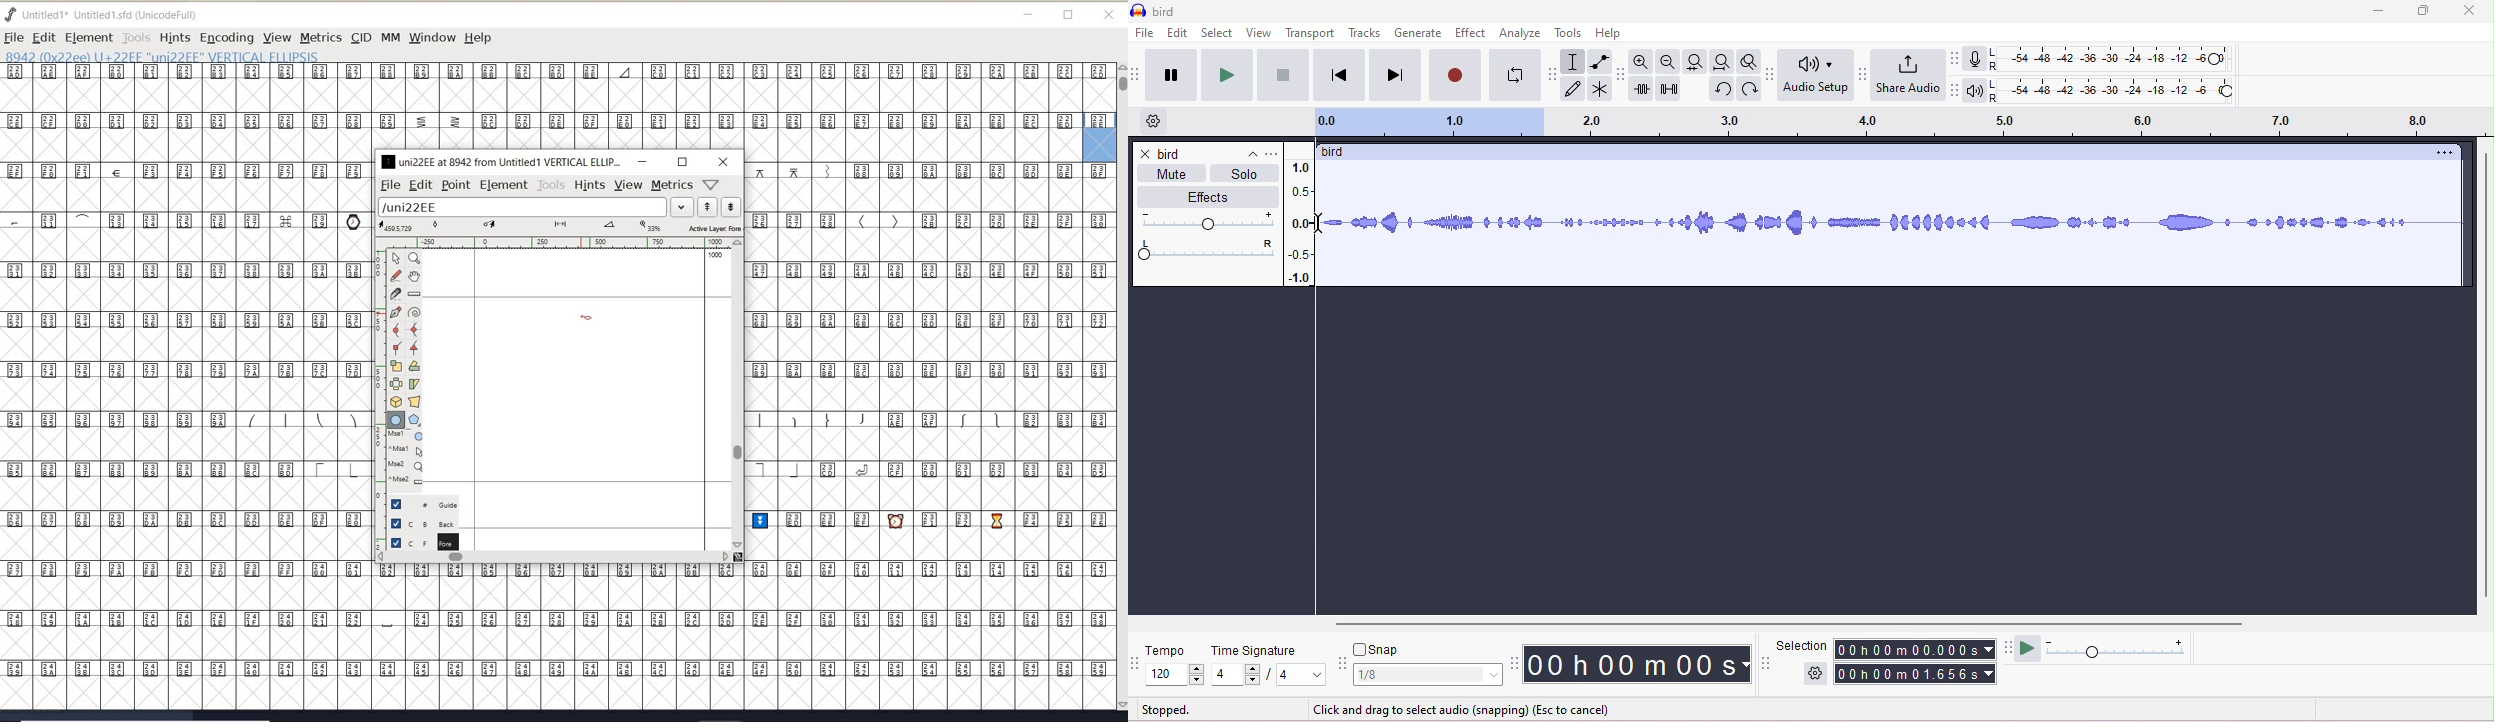  Describe the element at coordinates (1257, 650) in the screenshot. I see `time signature` at that location.